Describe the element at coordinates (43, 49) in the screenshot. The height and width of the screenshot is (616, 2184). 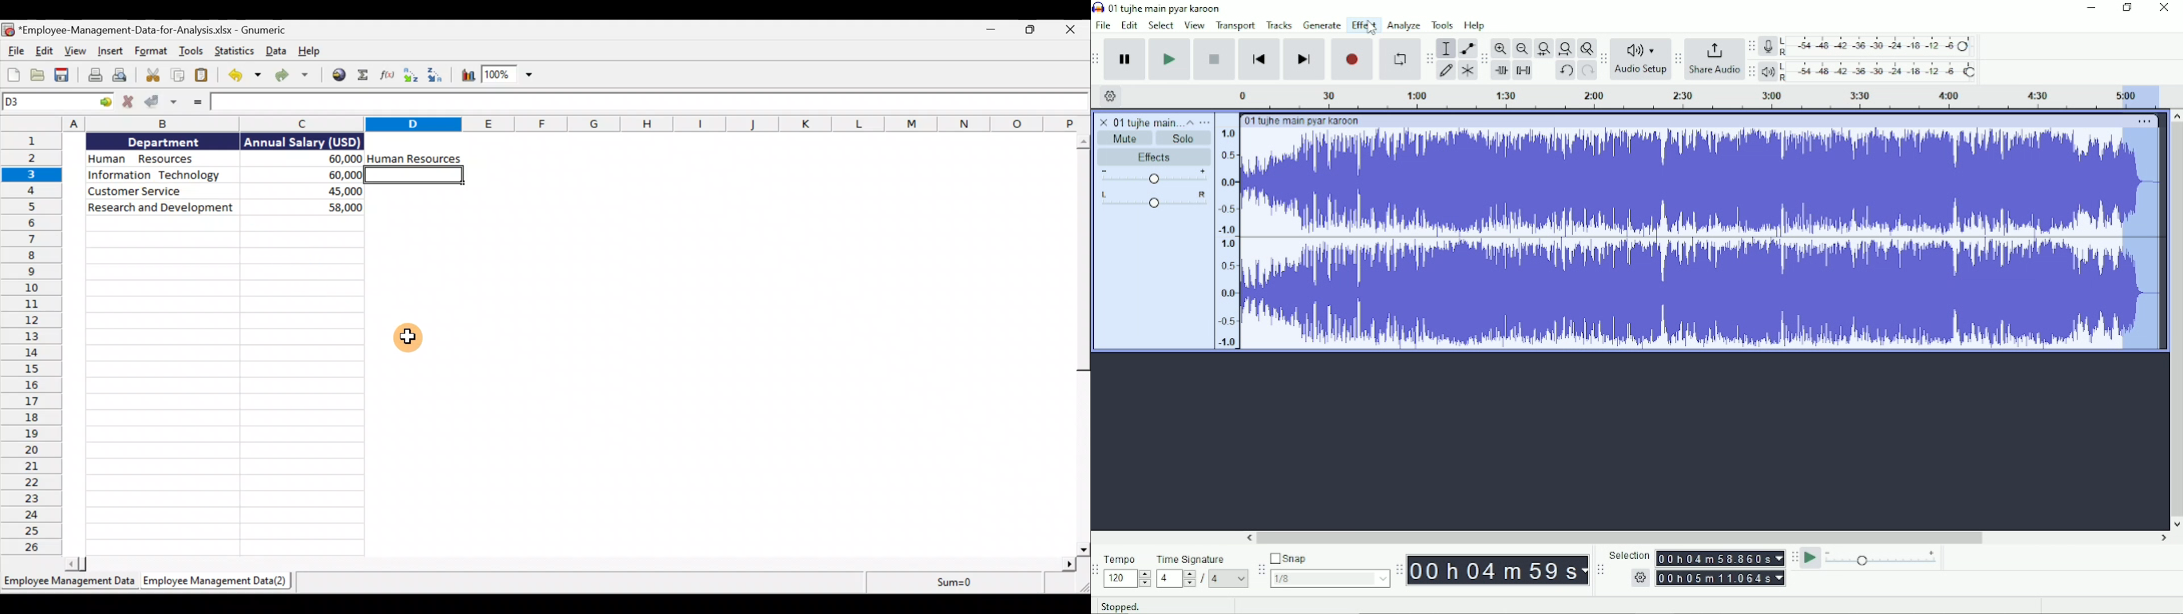
I see `Edit` at that location.